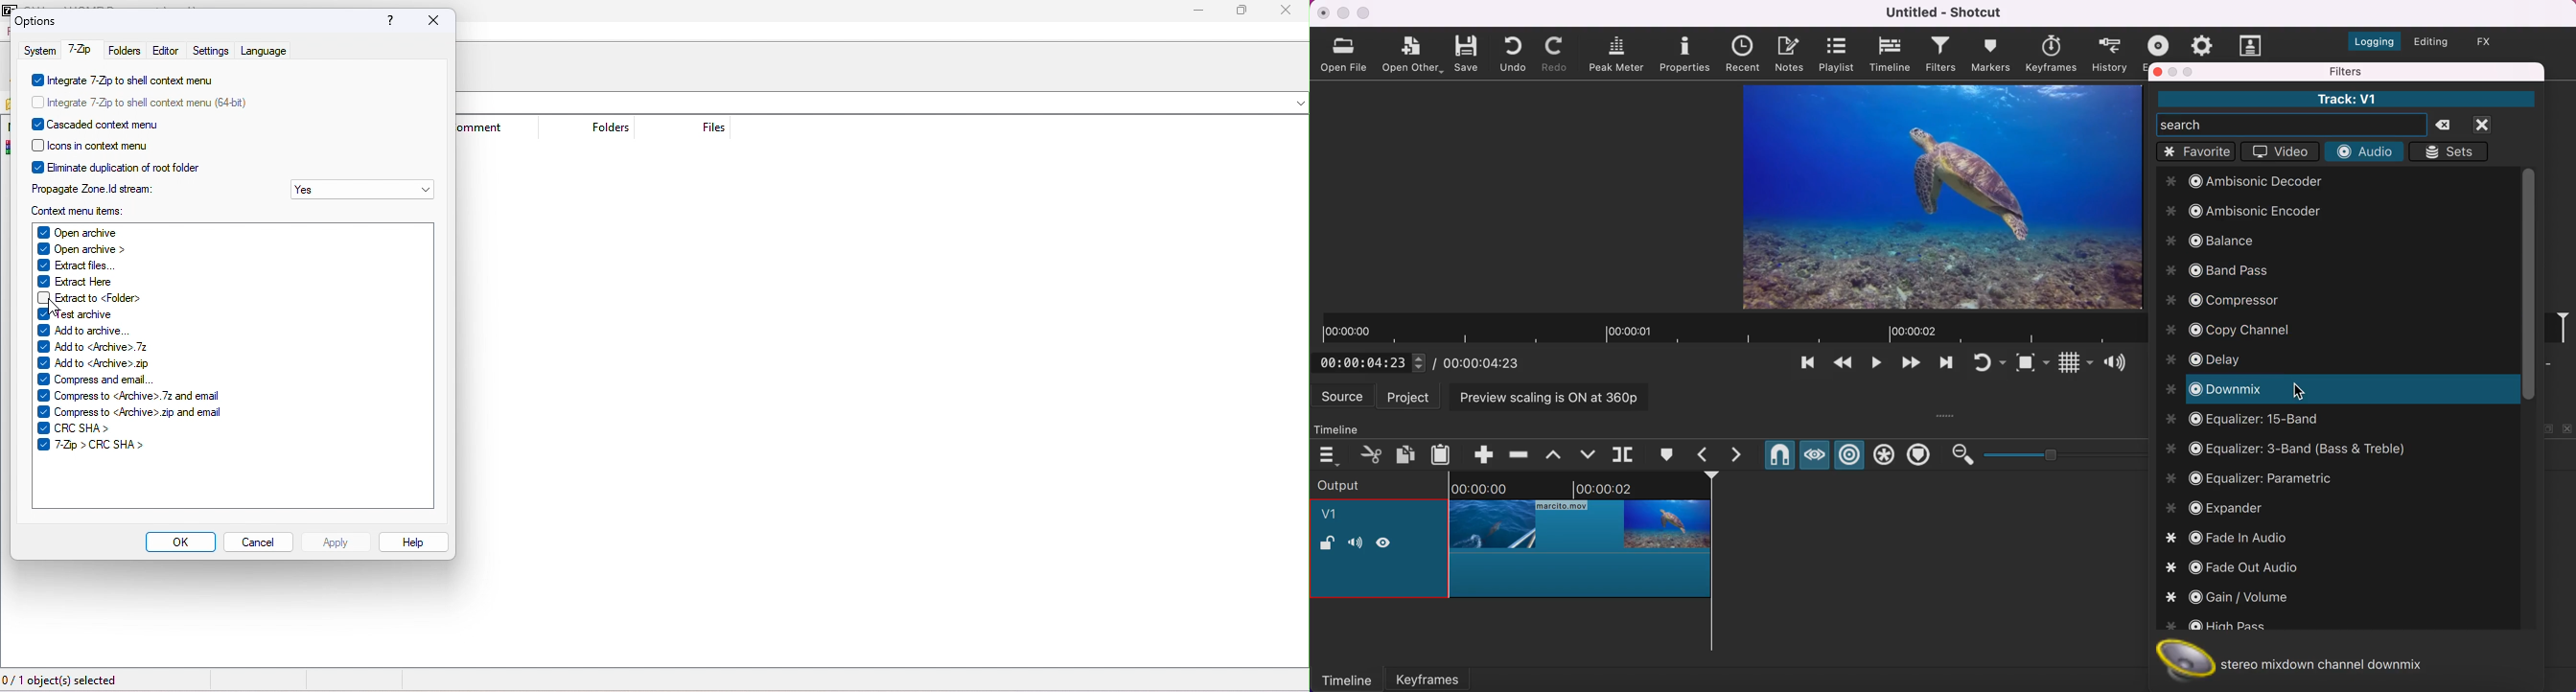 Image resolution: width=2576 pixels, height=700 pixels. I want to click on copy, so click(1407, 453).